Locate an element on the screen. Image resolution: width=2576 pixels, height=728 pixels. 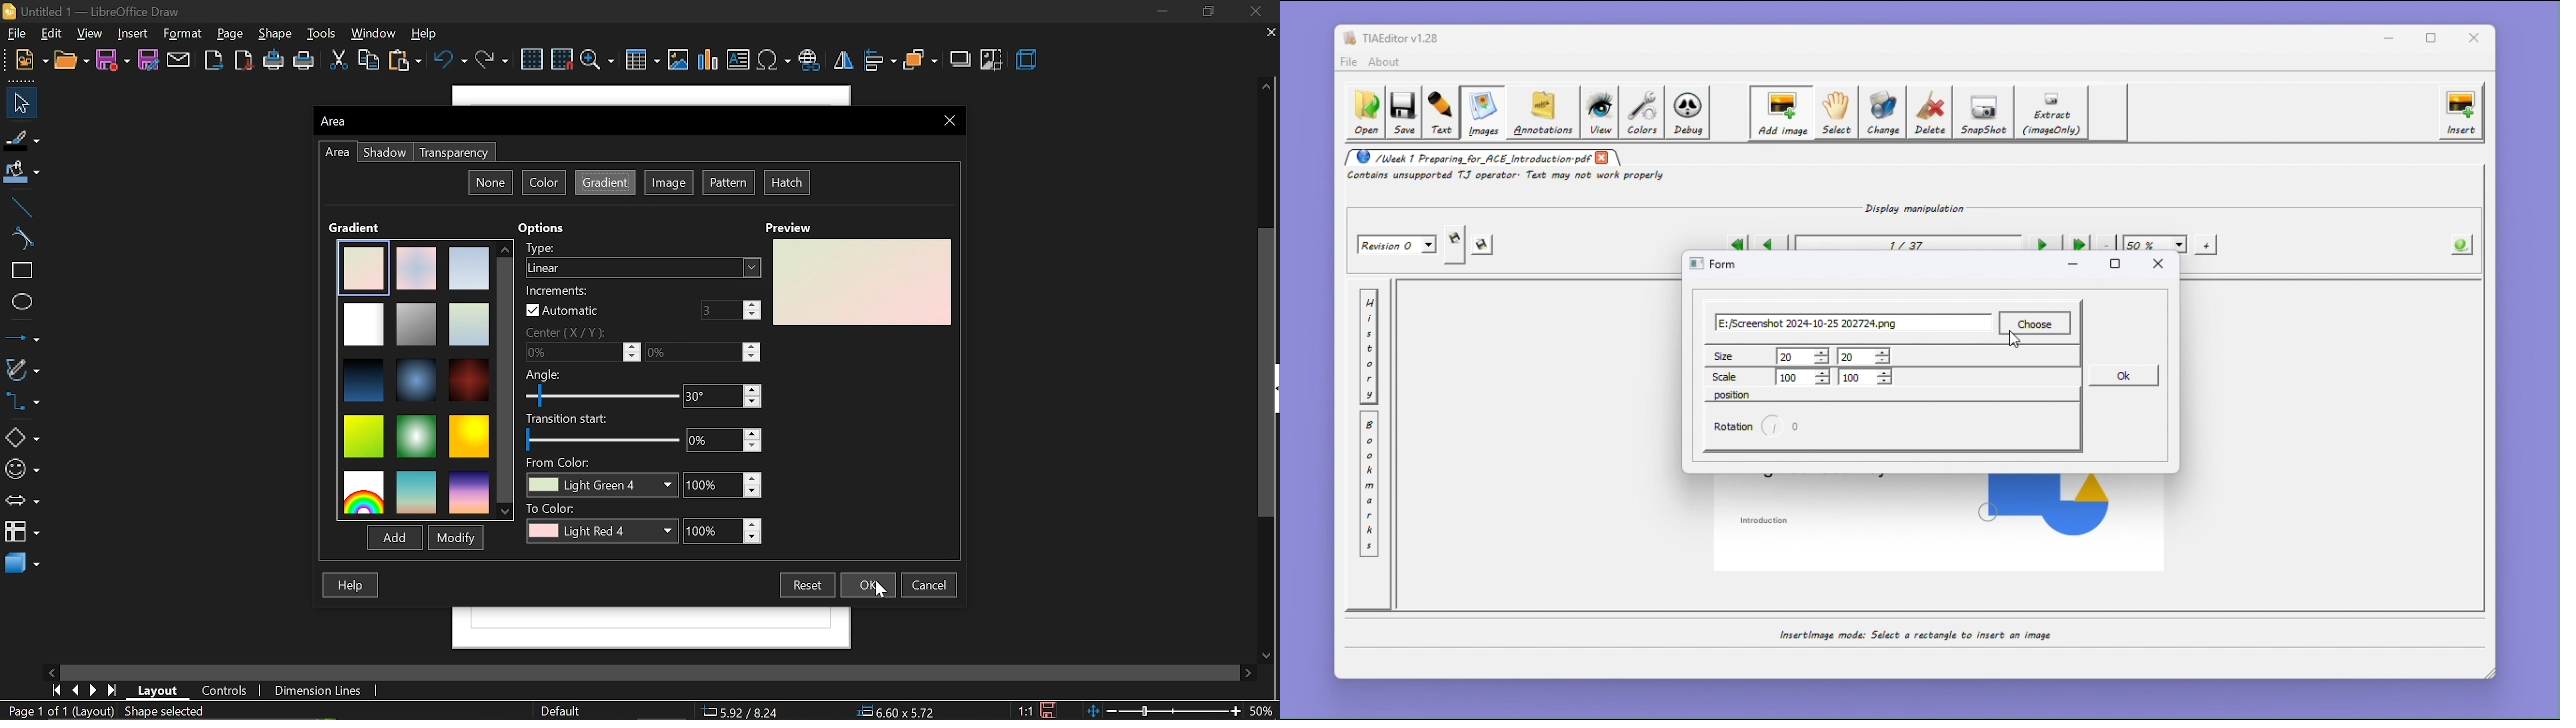
Pattern is located at coordinates (730, 183).